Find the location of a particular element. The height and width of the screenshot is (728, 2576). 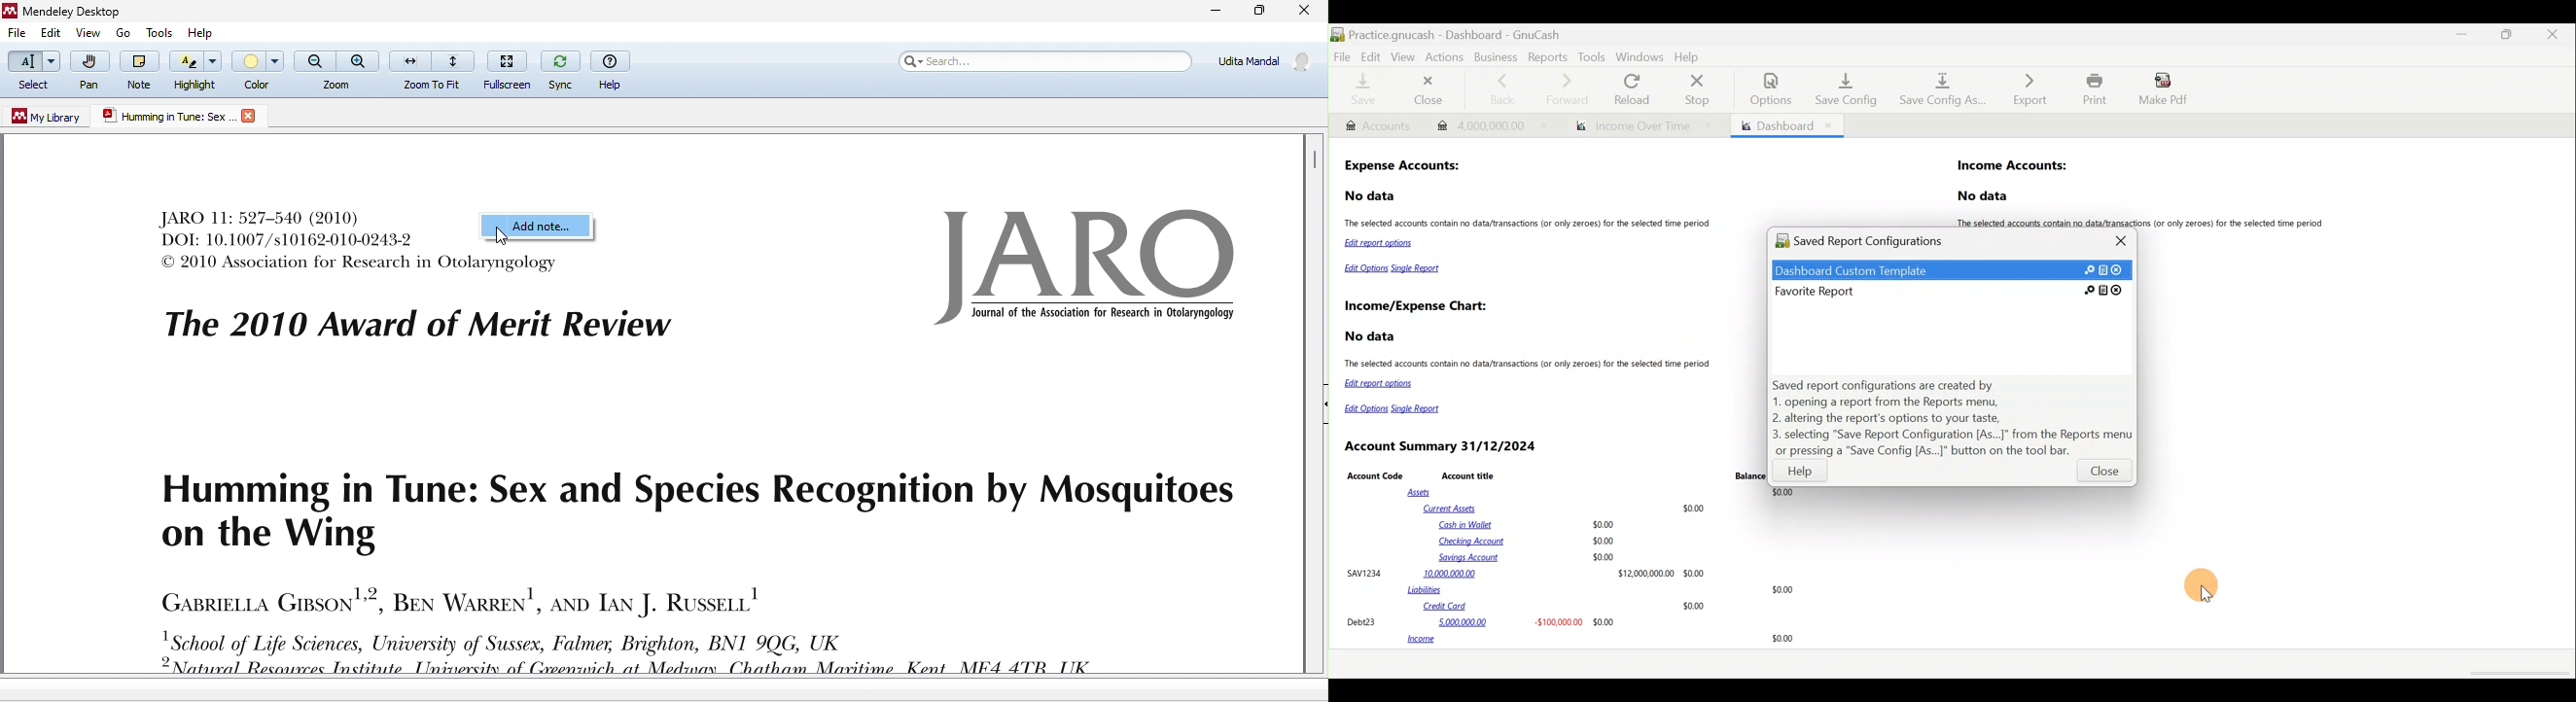

account is located at coordinates (1261, 64).